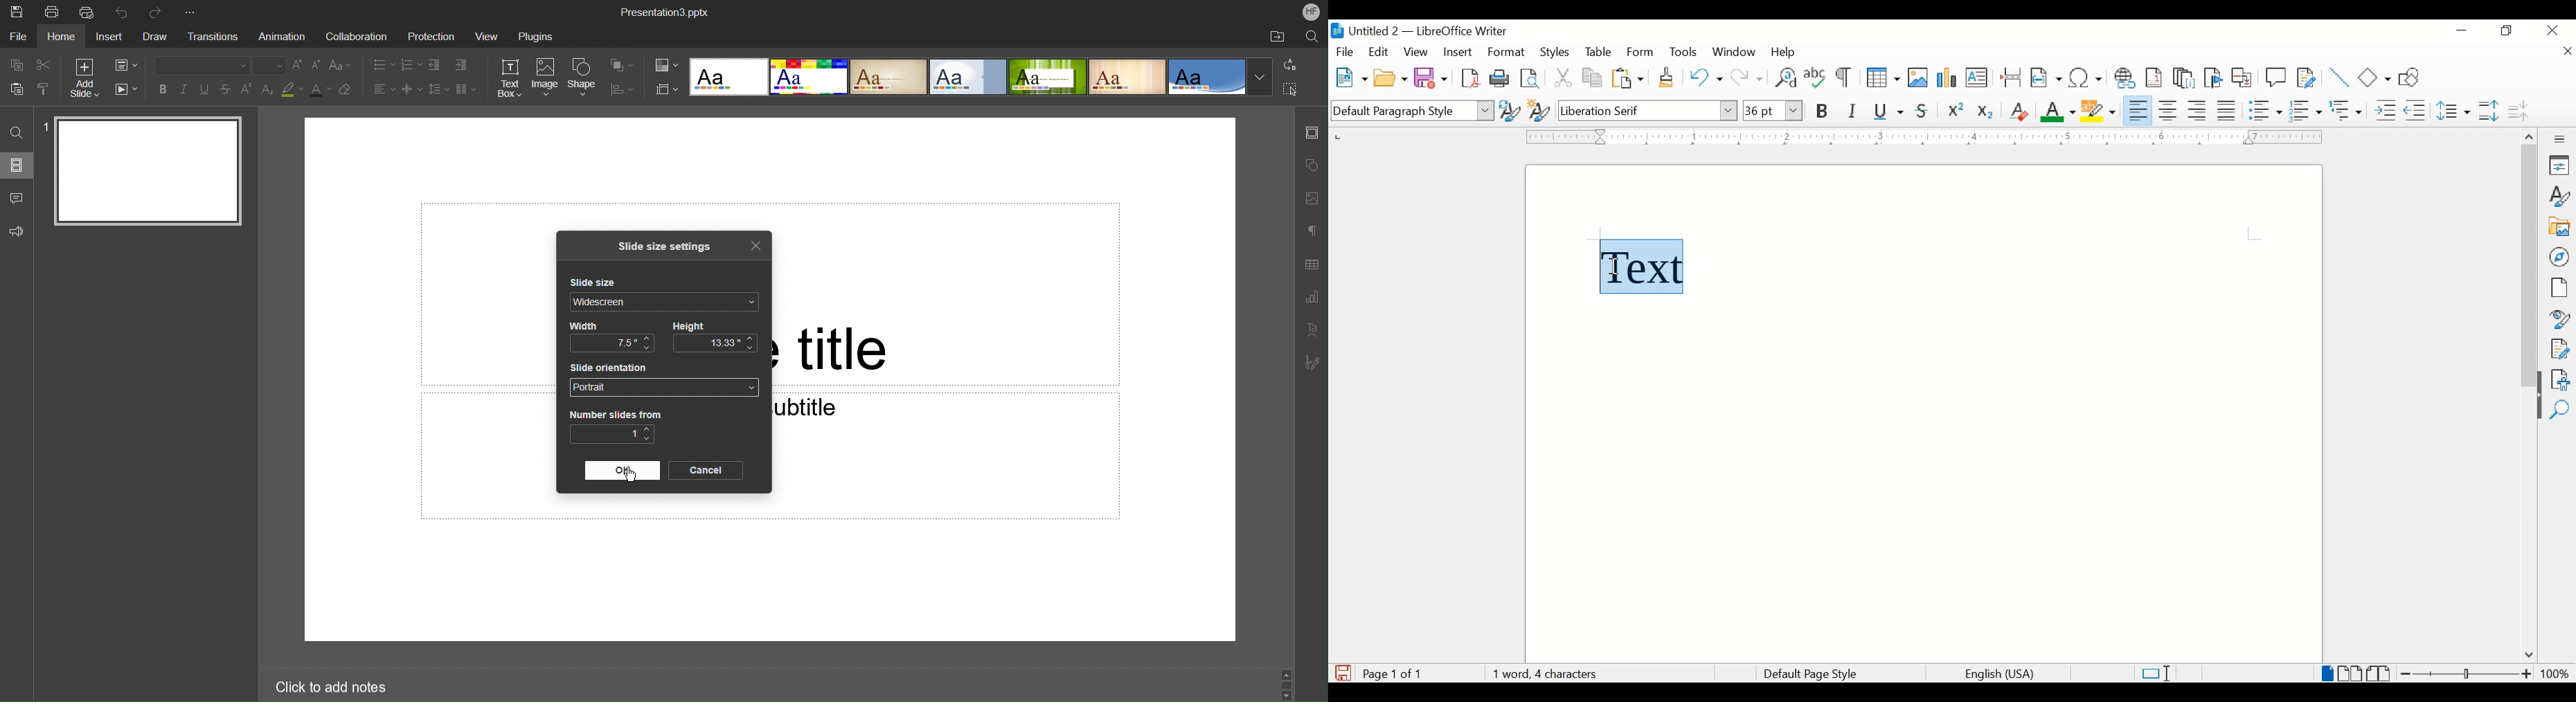 This screenshot has width=2576, height=728. Describe the element at coordinates (1948, 79) in the screenshot. I see `insert chart` at that location.